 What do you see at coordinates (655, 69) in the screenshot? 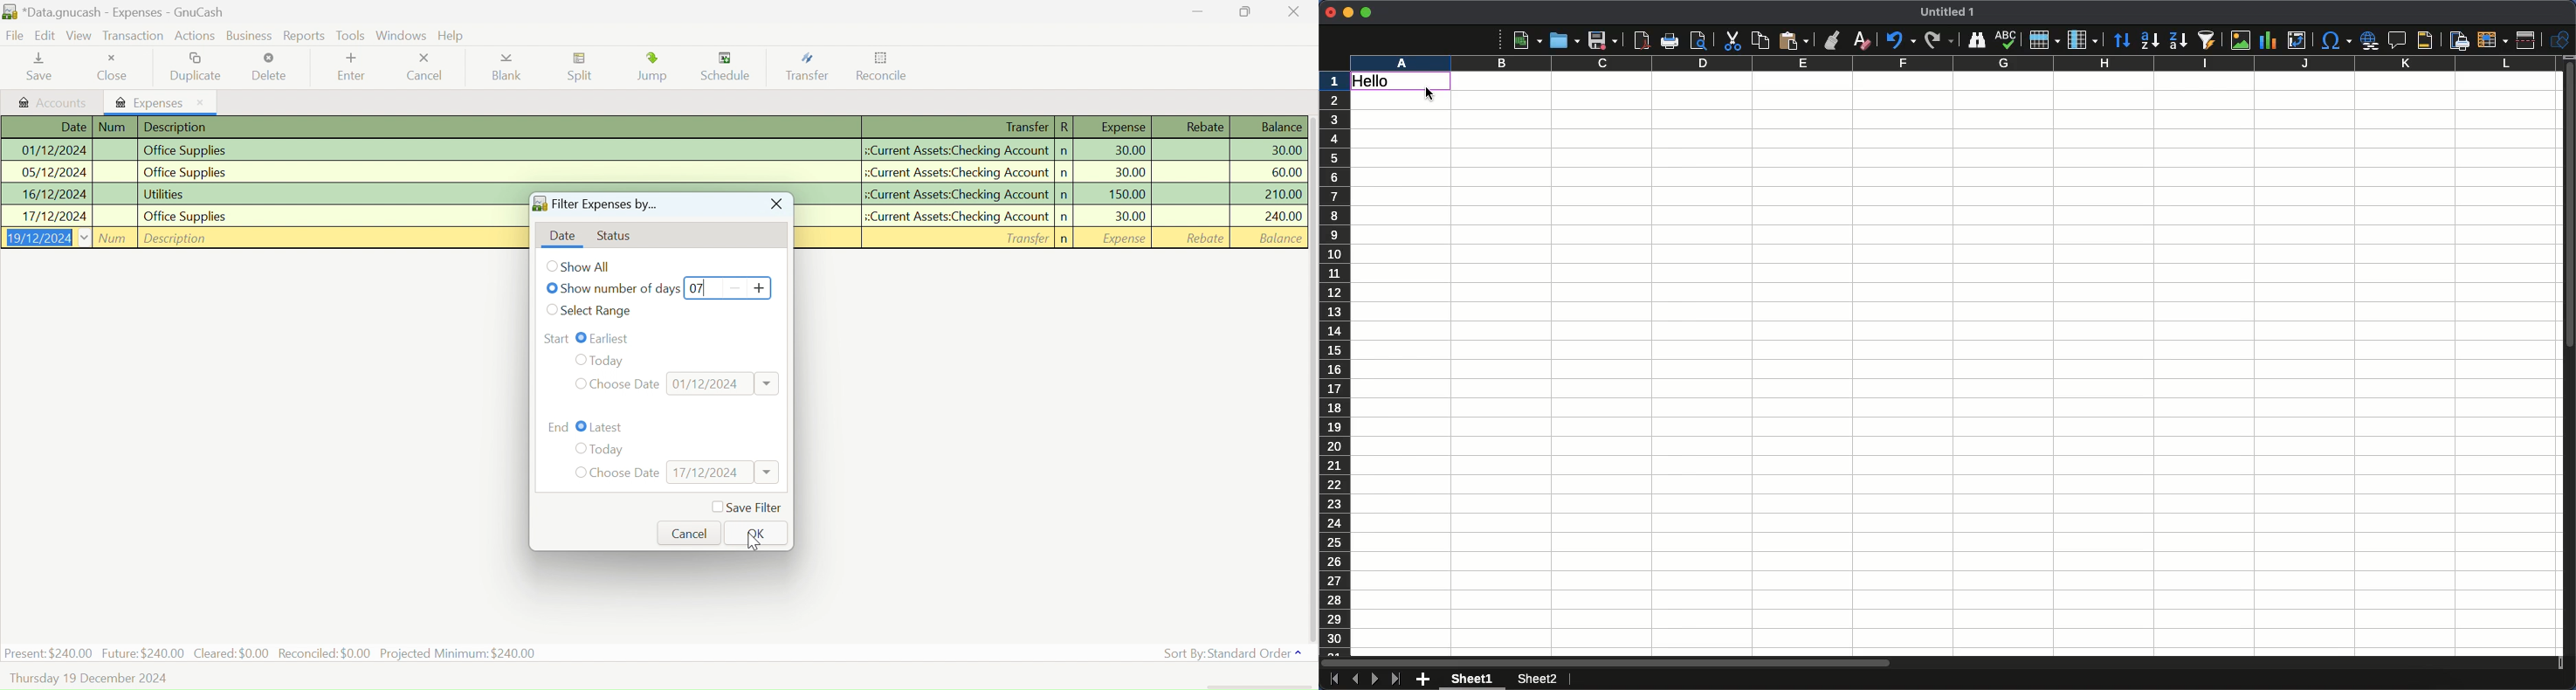
I see `Jump` at bounding box center [655, 69].